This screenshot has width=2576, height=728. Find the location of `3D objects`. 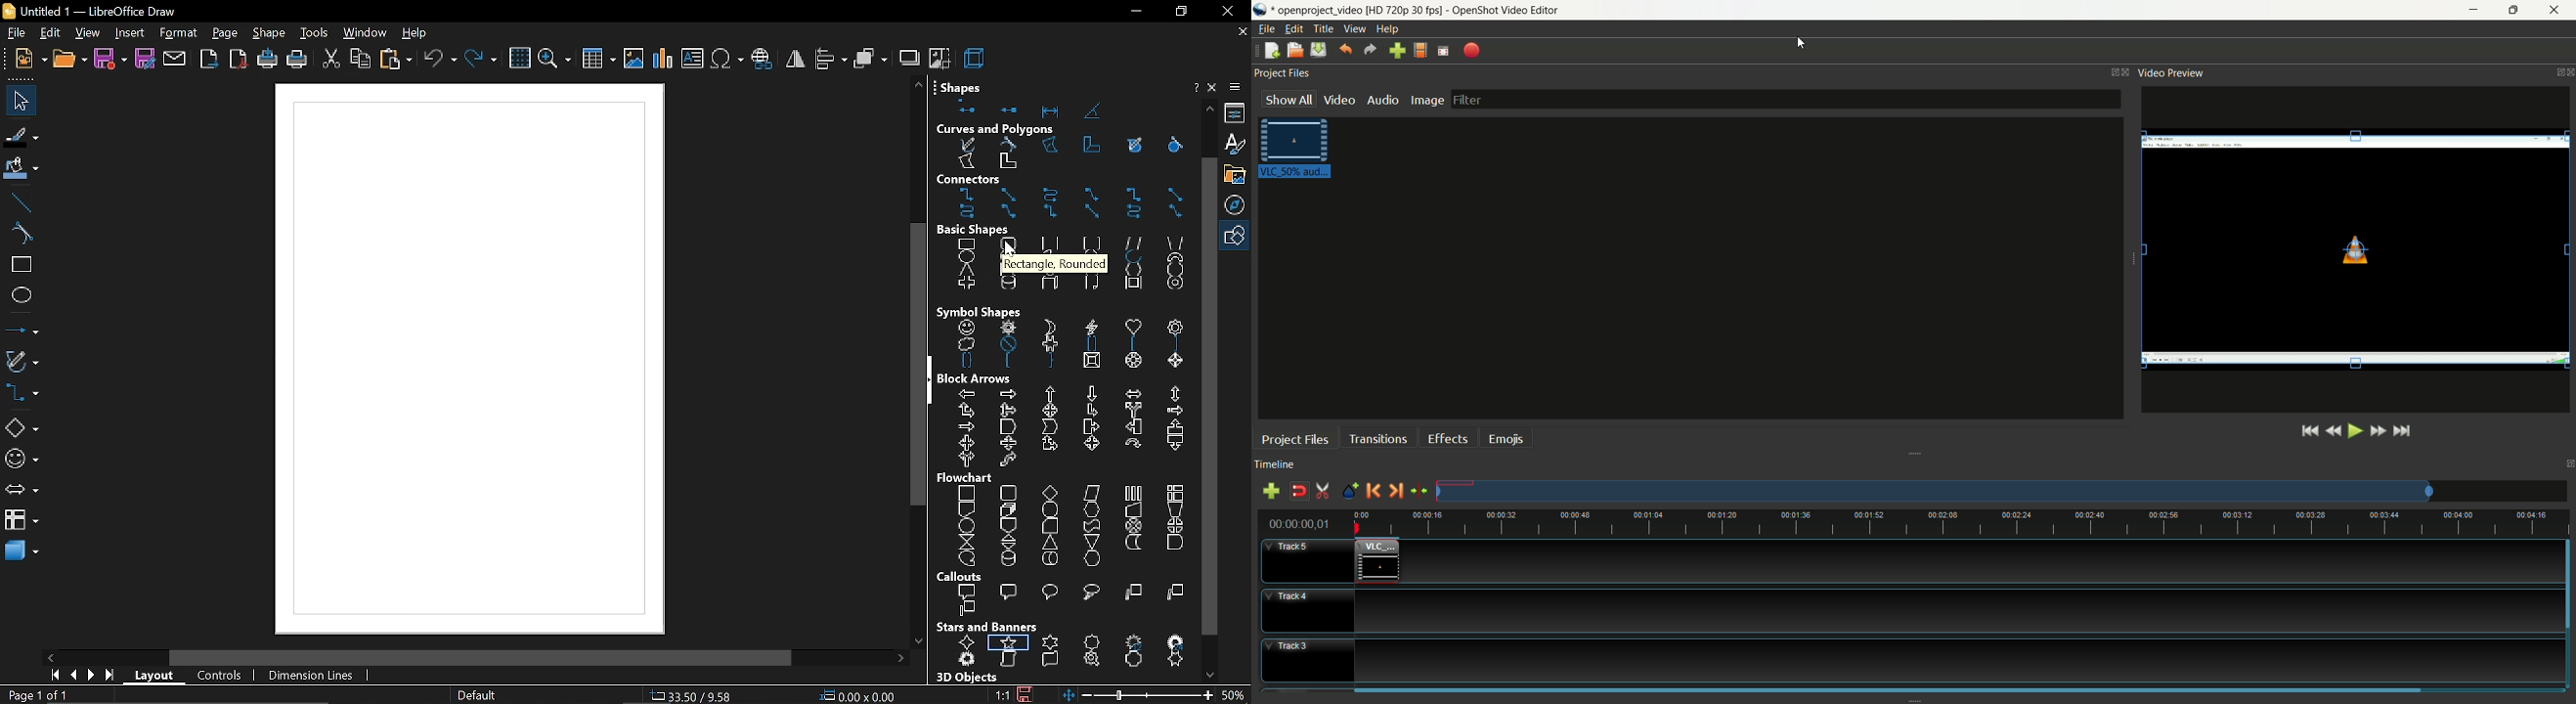

3D objects is located at coordinates (965, 678).